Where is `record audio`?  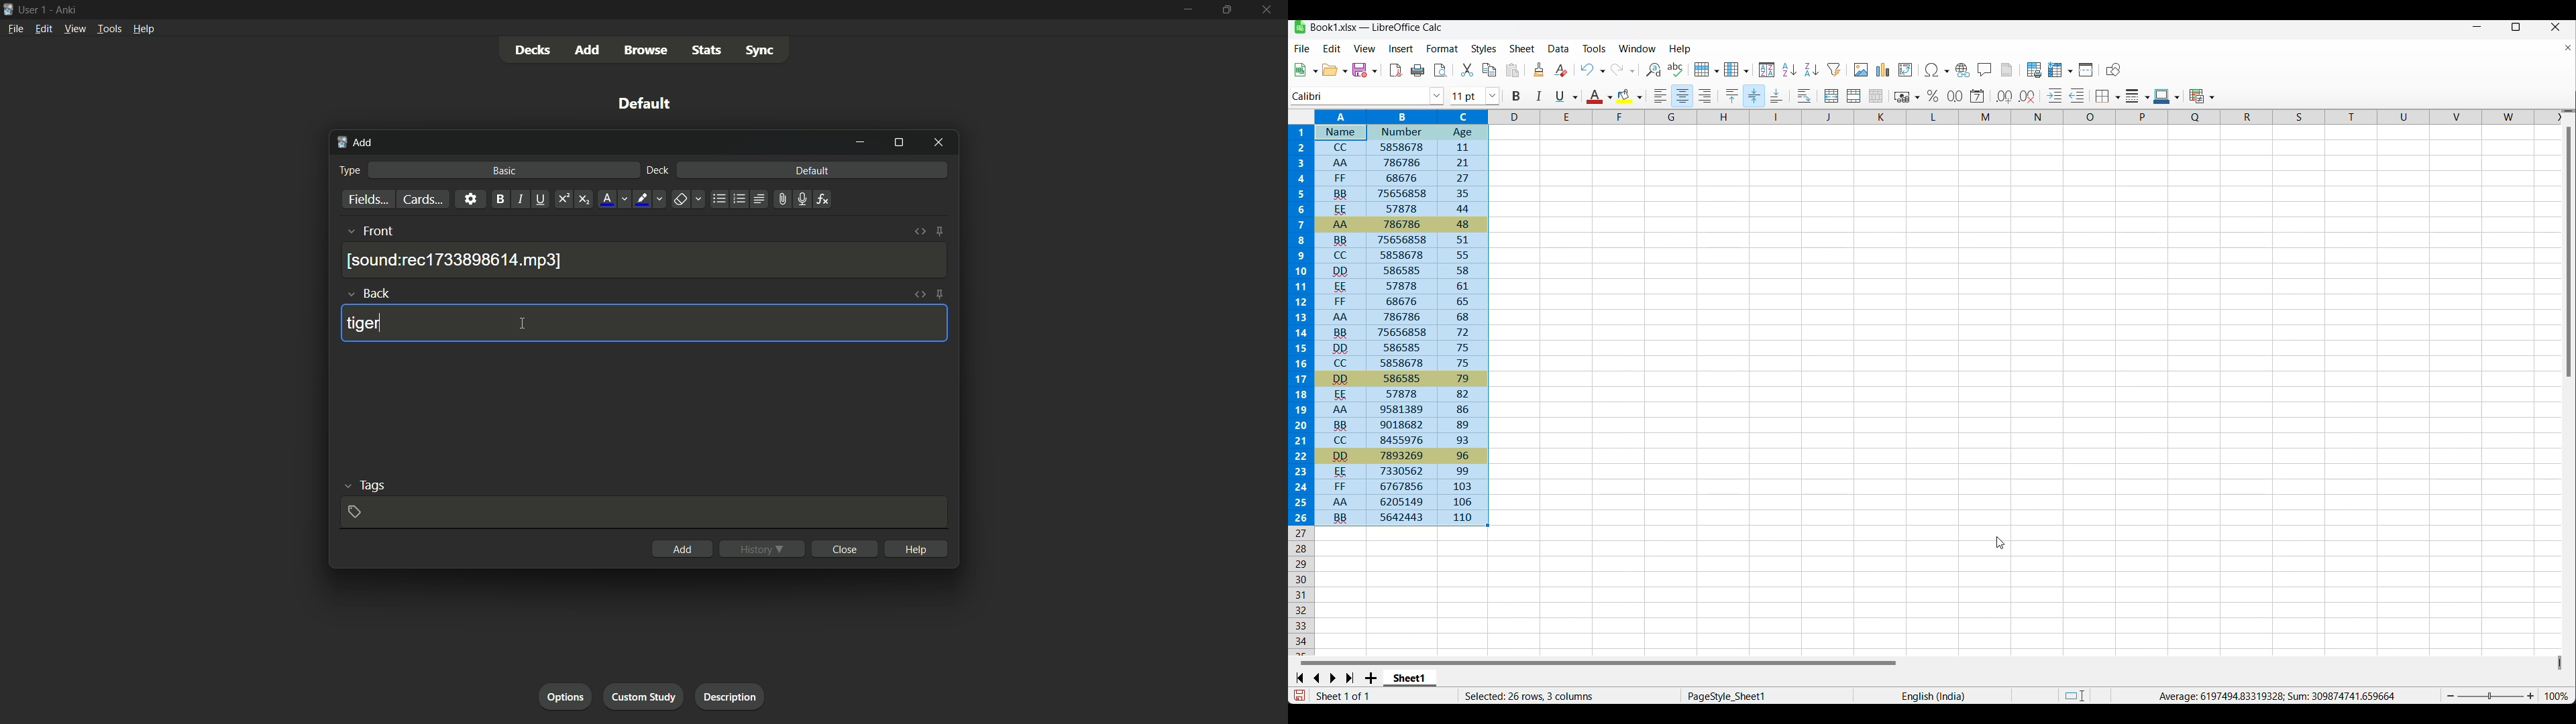 record audio is located at coordinates (799, 200).